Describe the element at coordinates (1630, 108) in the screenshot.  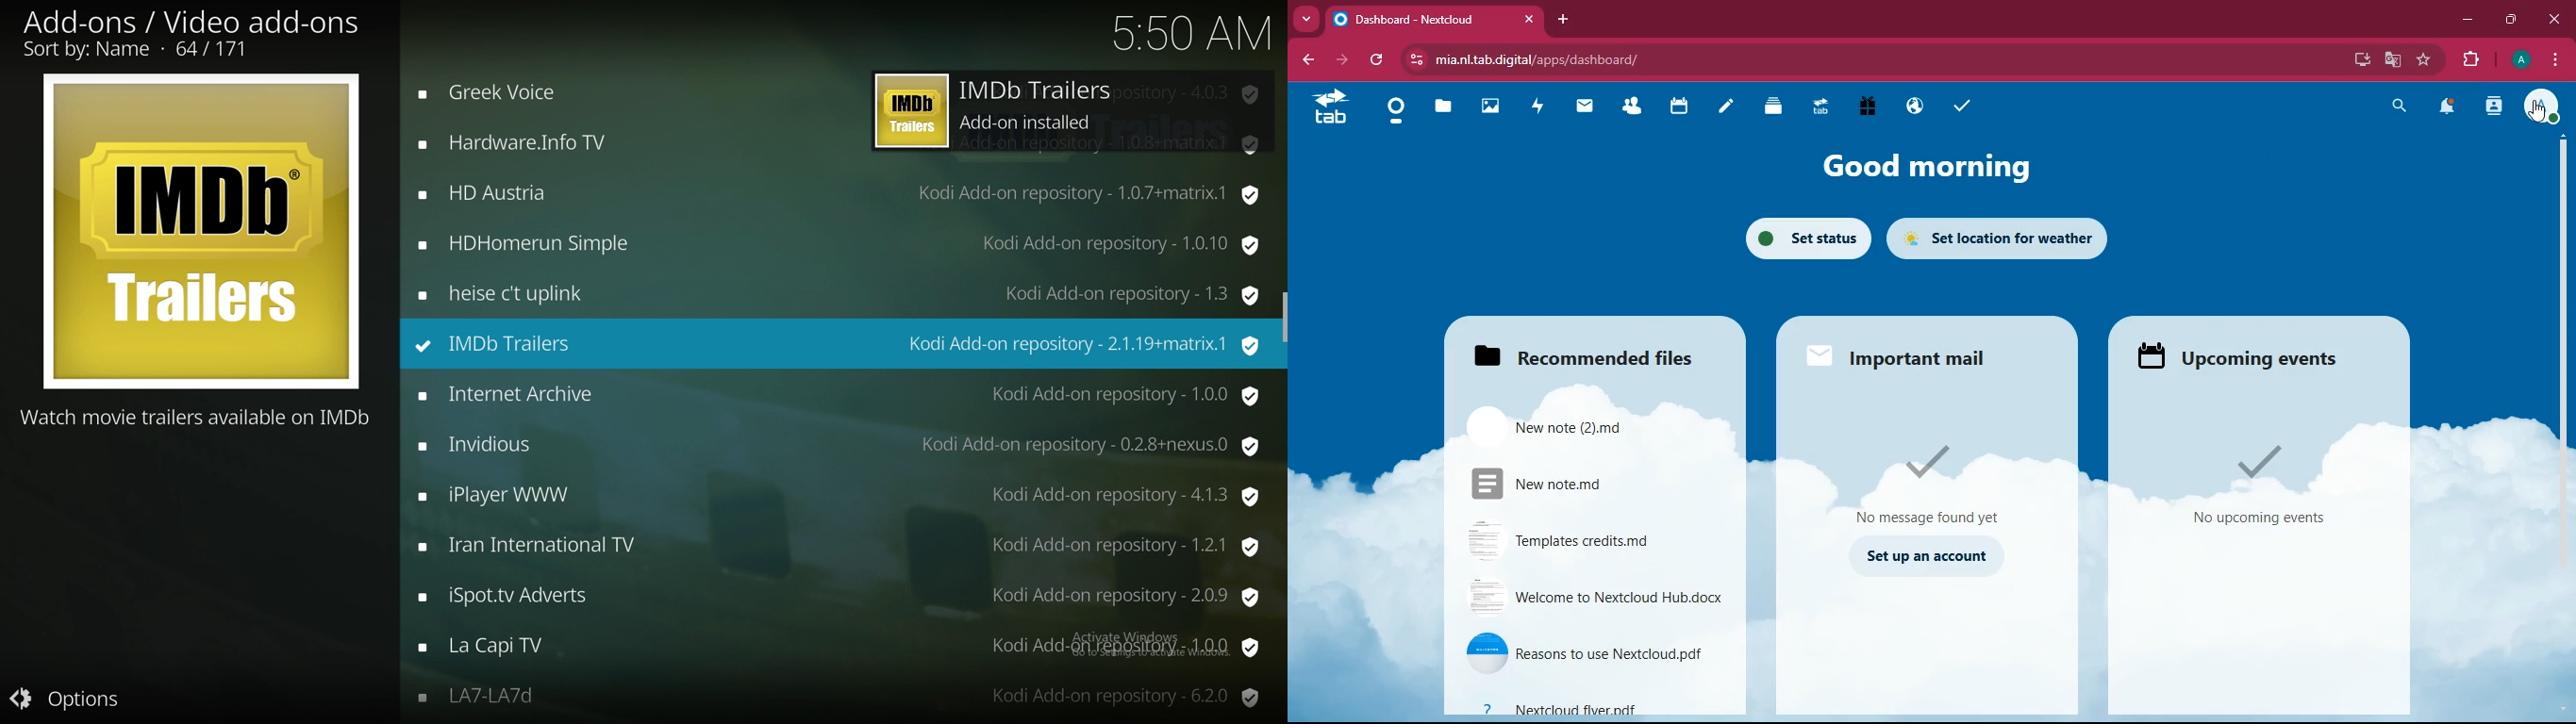
I see `friends` at that location.